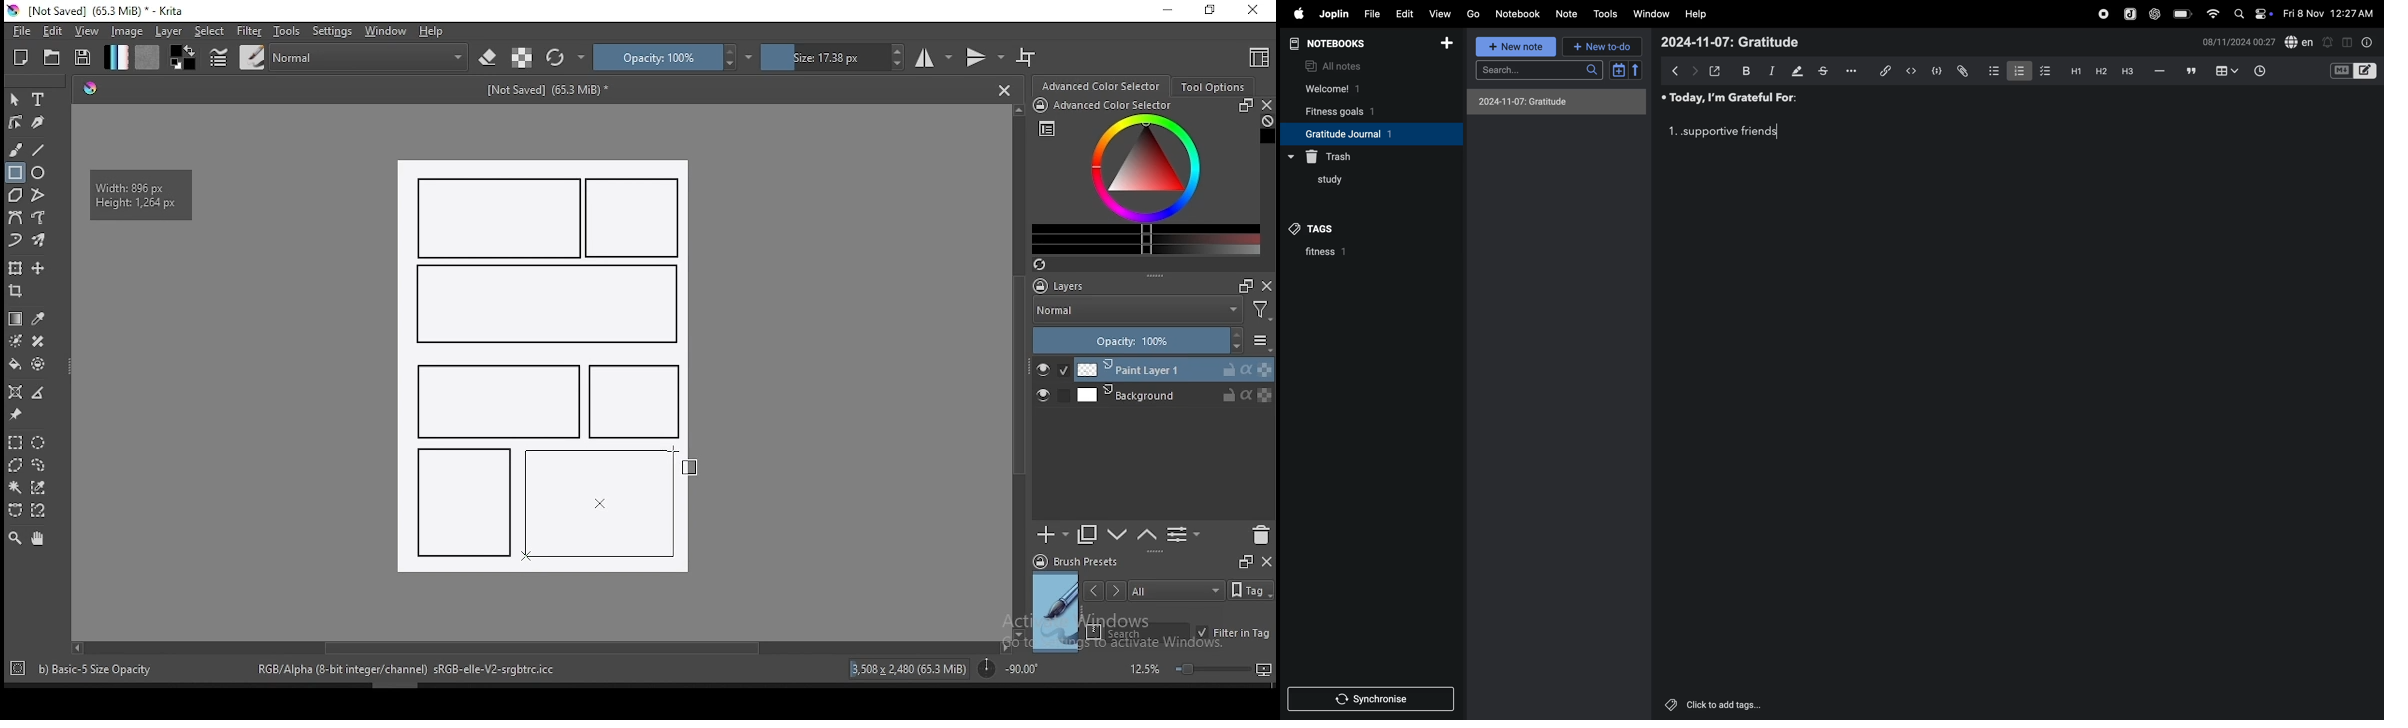 The height and width of the screenshot is (728, 2408). What do you see at coordinates (1174, 395) in the screenshot?
I see `layer` at bounding box center [1174, 395].